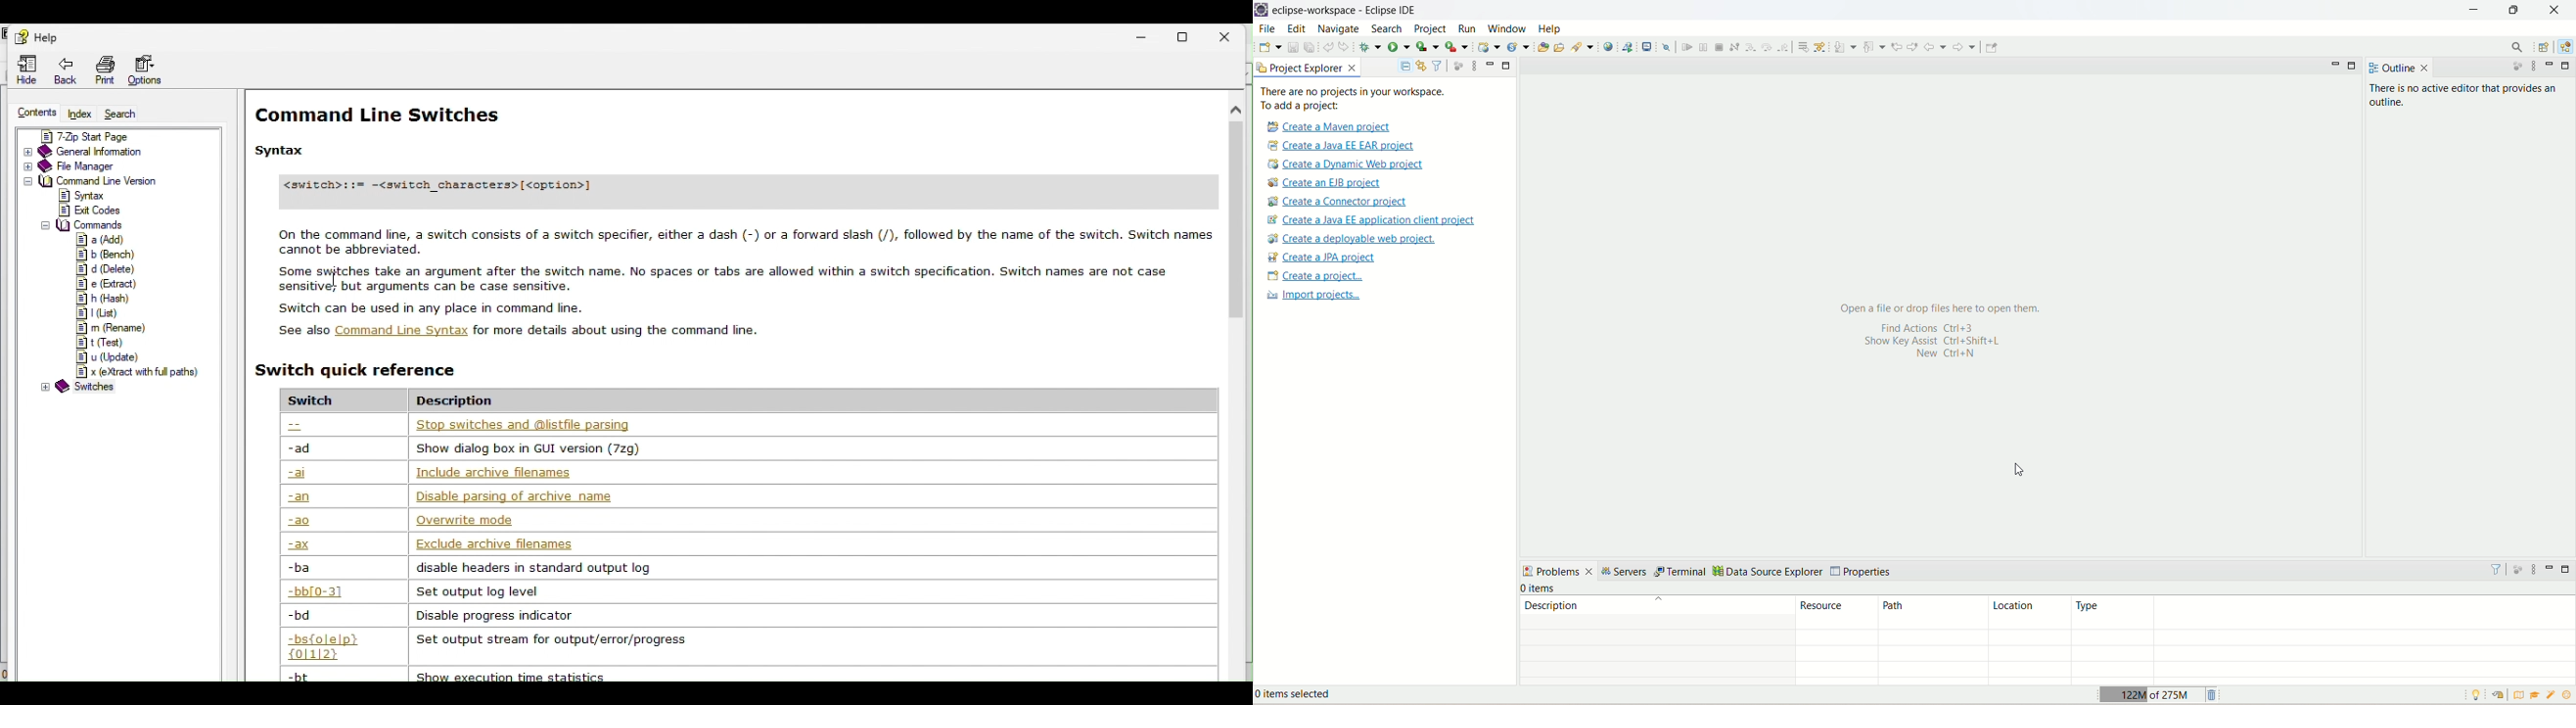  I want to click on debug, so click(1370, 47).